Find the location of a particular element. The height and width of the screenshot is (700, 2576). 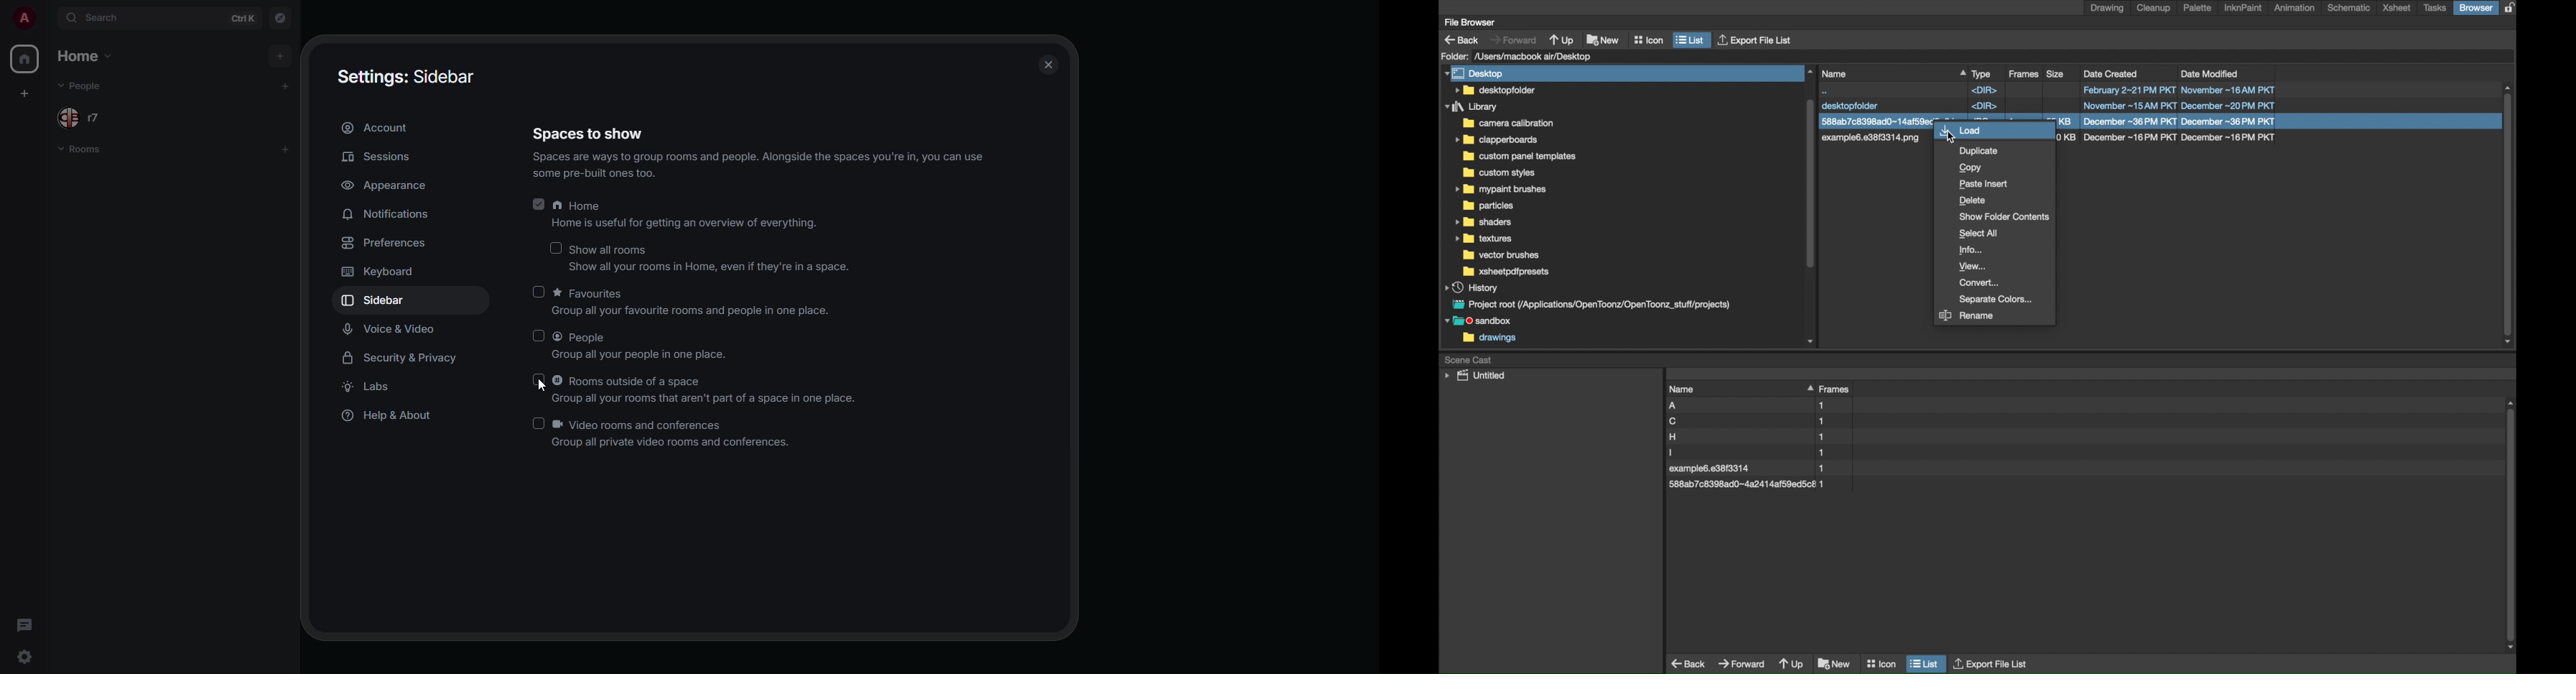

voice & video is located at coordinates (386, 331).